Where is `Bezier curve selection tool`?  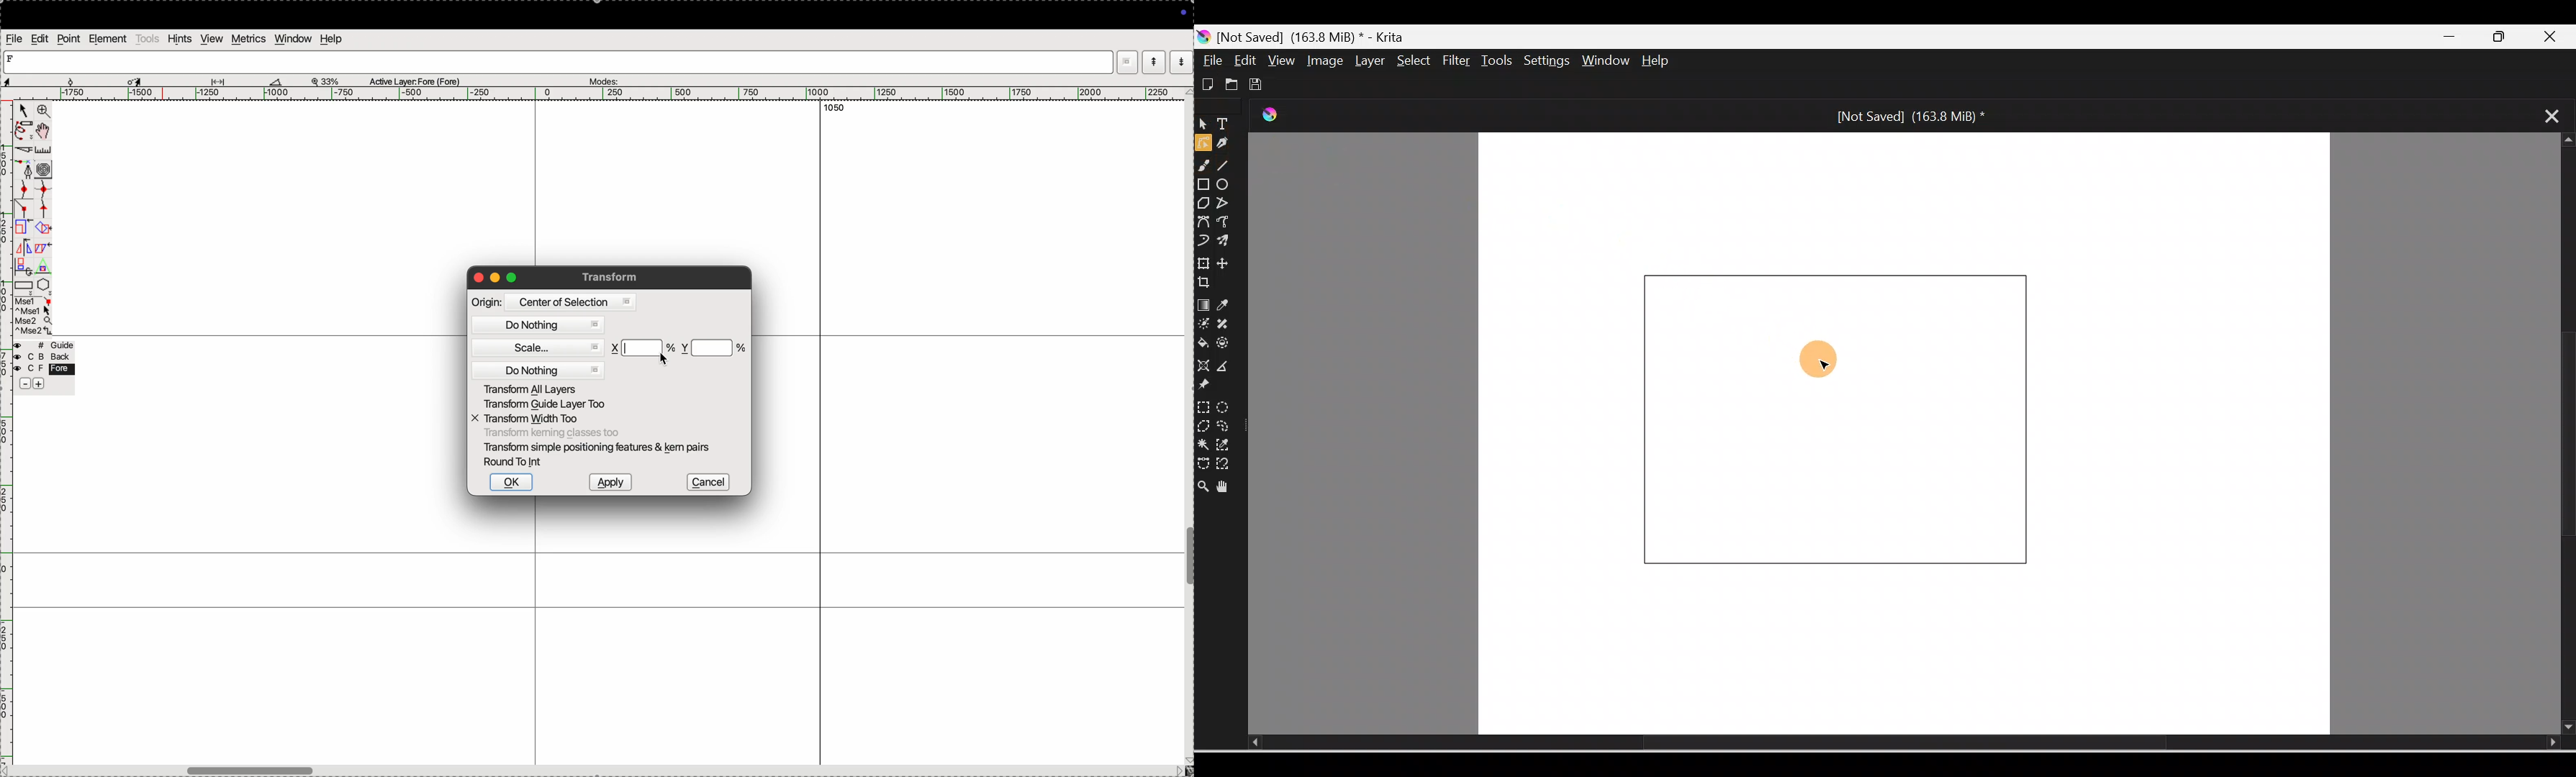
Bezier curve selection tool is located at coordinates (1203, 460).